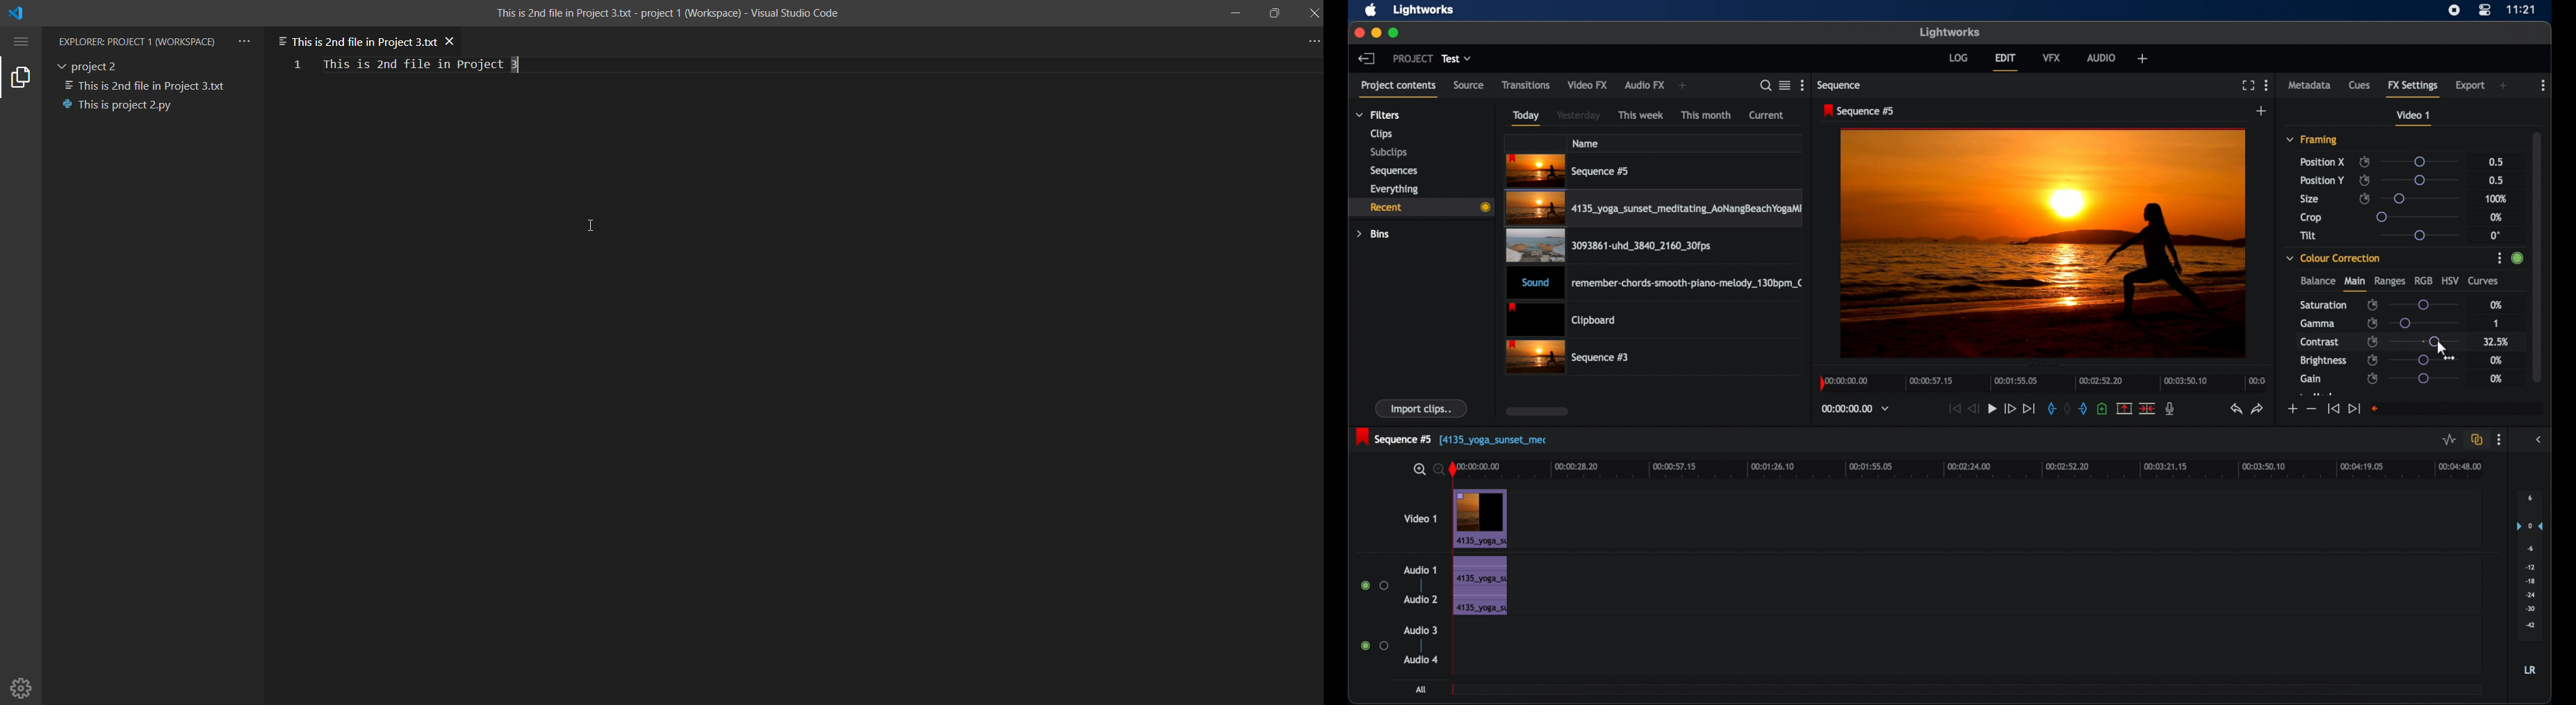 Image resolution: width=2576 pixels, height=728 pixels. Describe the element at coordinates (1374, 645) in the screenshot. I see `radio button` at that location.